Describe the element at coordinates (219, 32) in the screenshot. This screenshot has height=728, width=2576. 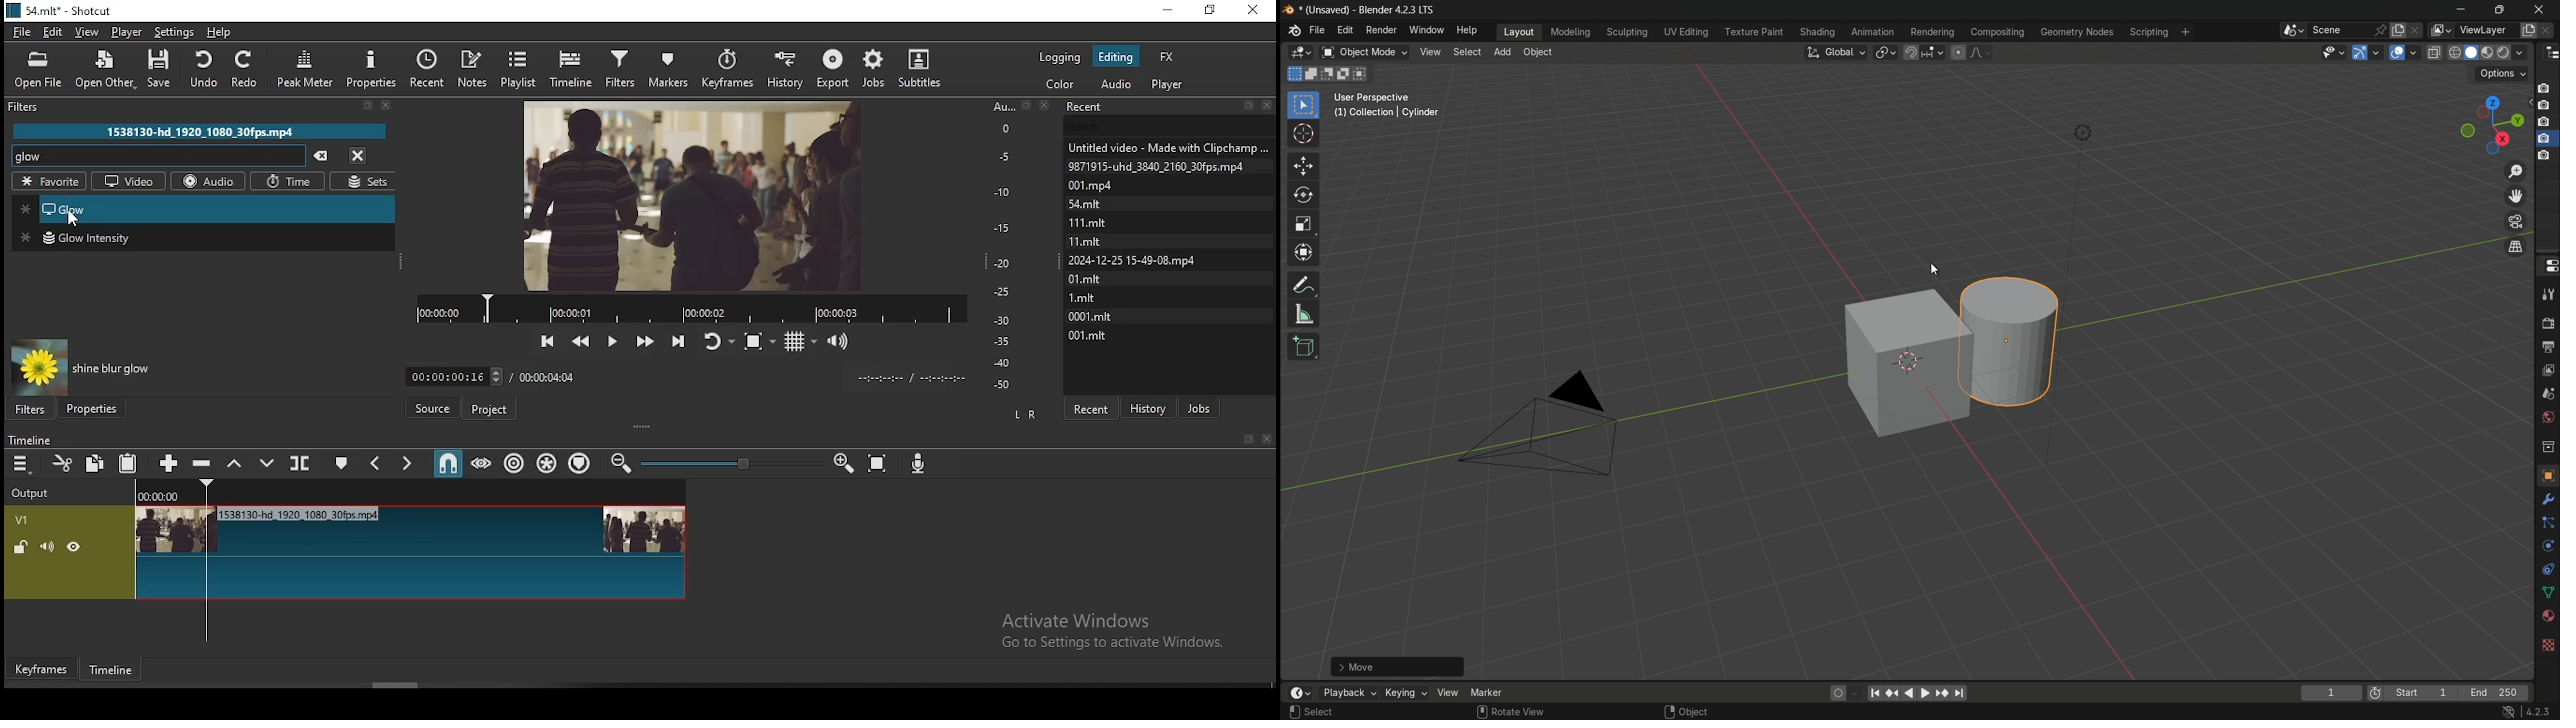
I see `help` at that location.